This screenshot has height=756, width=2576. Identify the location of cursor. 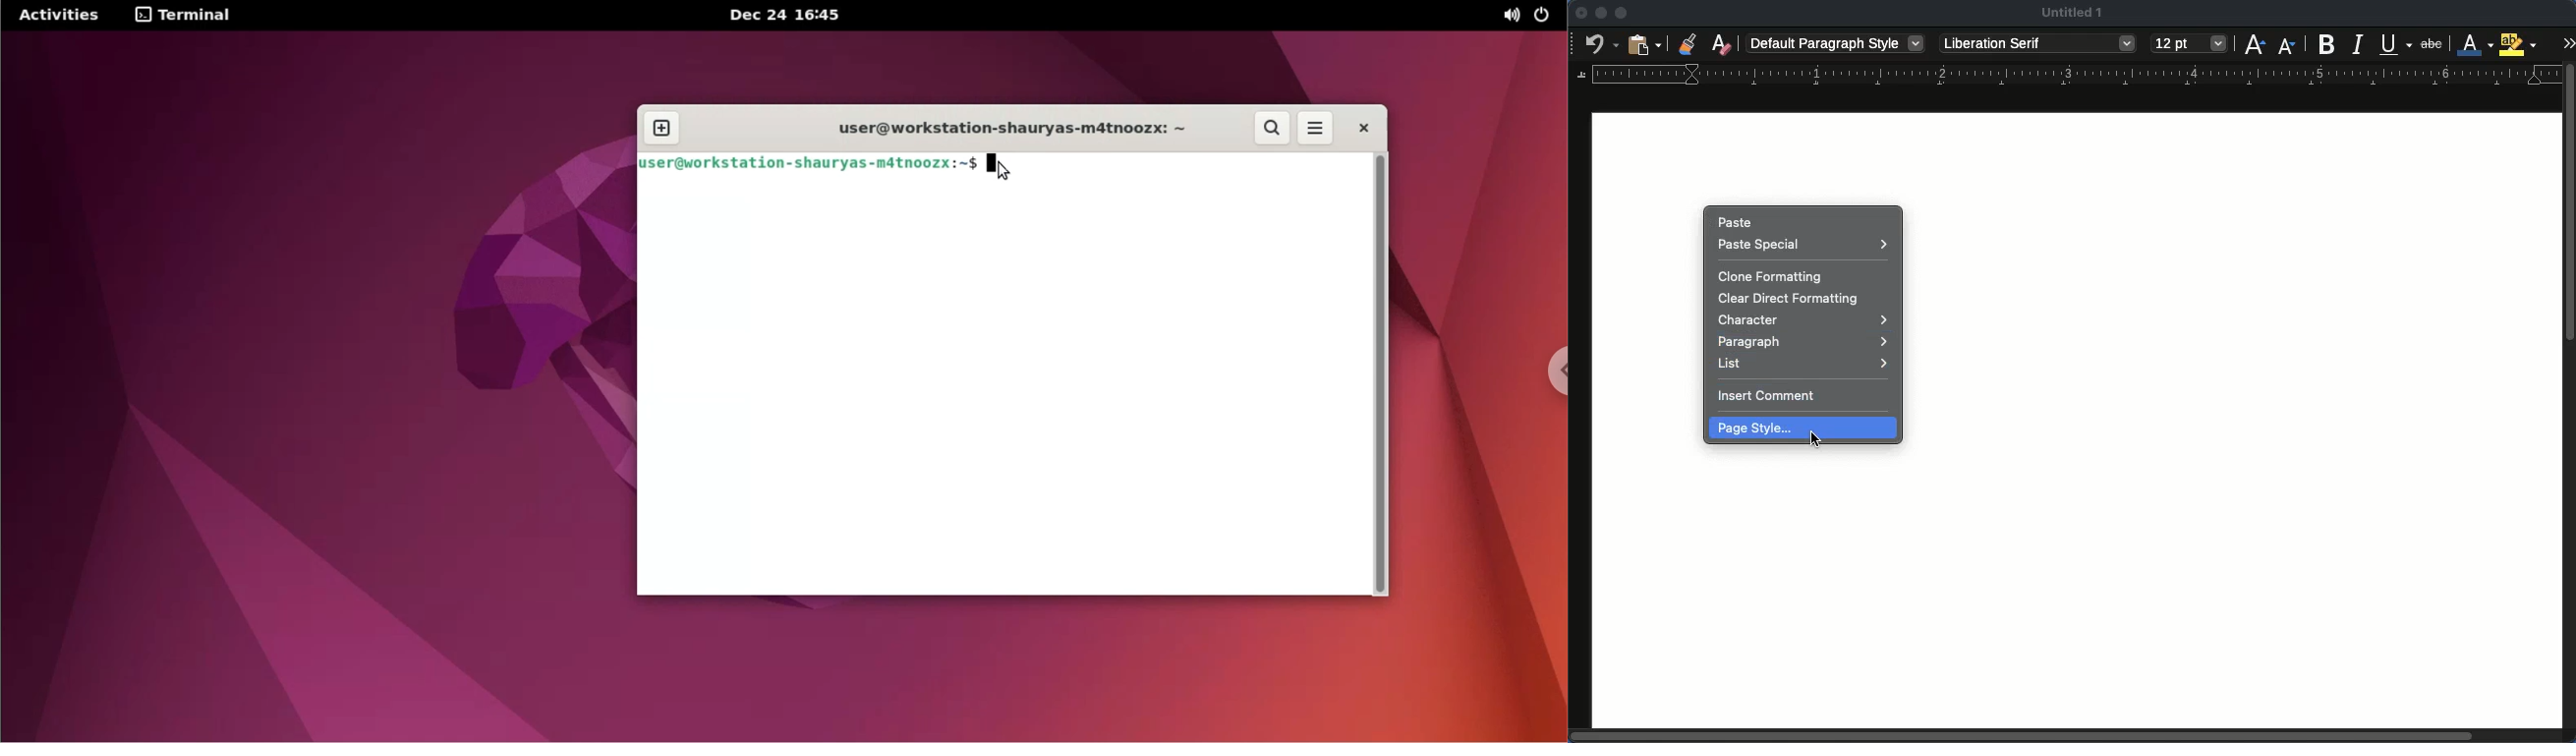
(1815, 439).